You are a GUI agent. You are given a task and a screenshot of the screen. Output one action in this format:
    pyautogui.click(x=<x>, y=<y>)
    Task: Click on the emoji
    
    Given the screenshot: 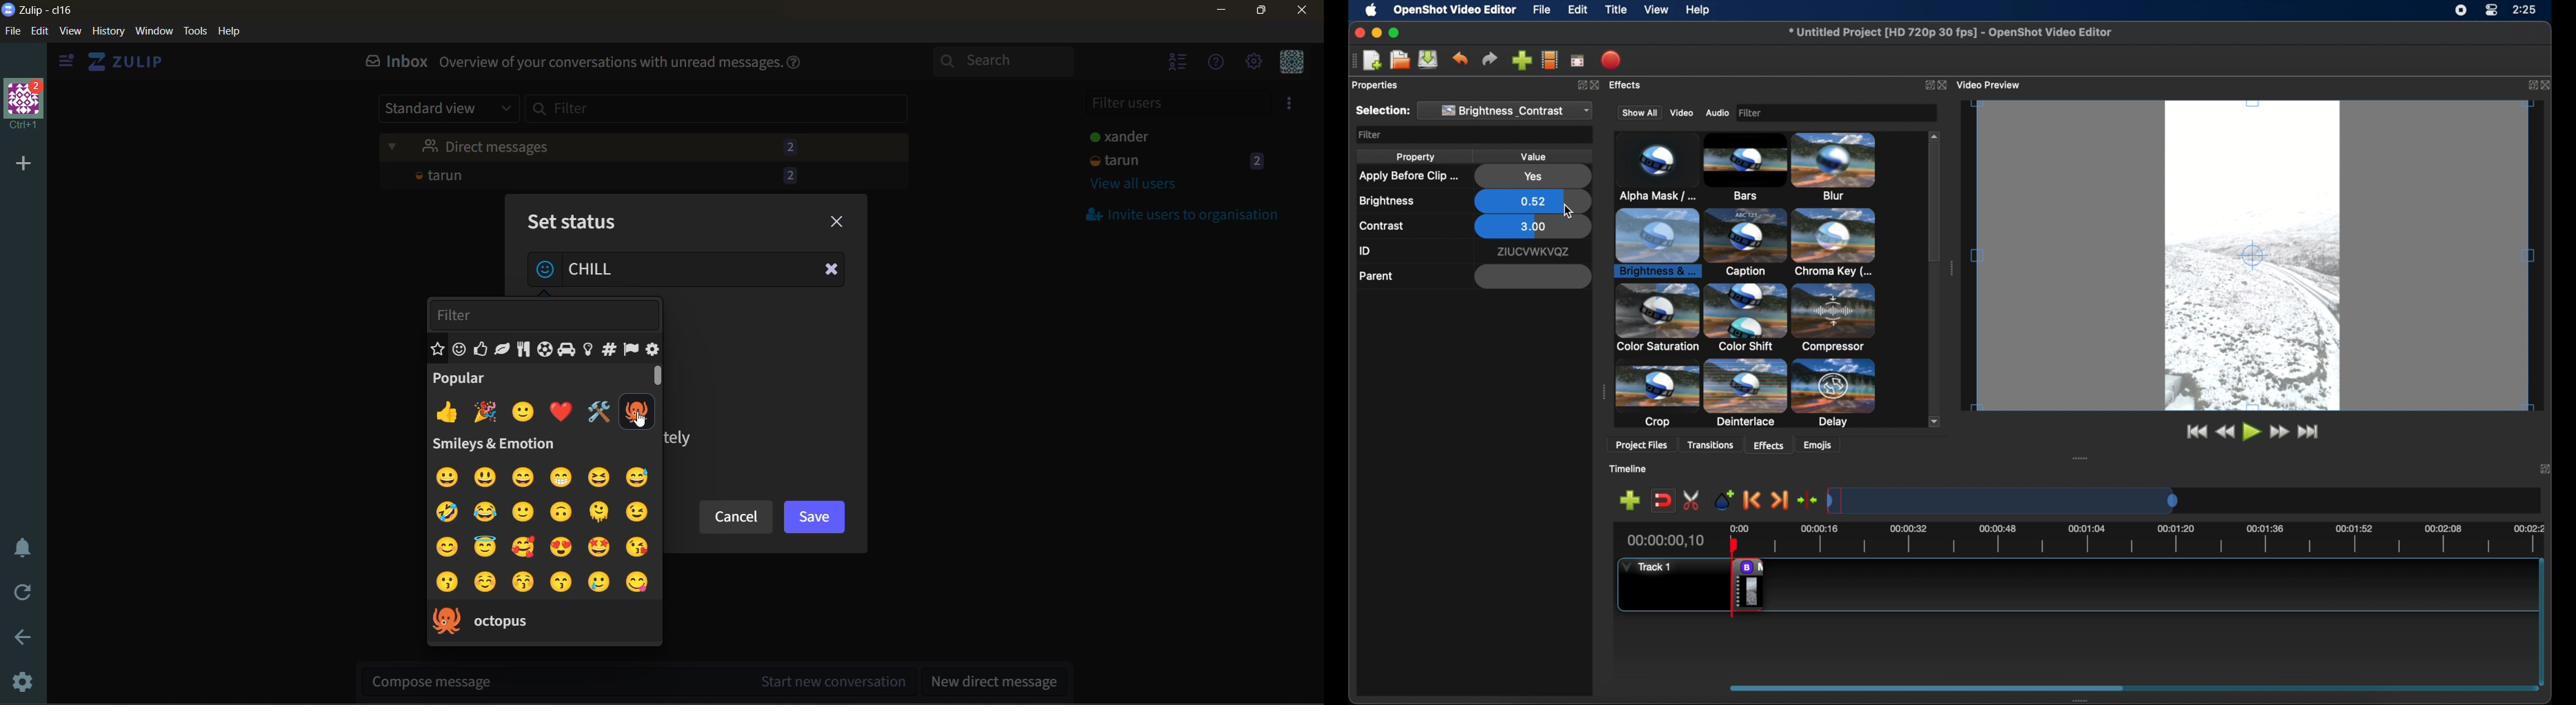 What is the action you would take?
    pyautogui.click(x=637, y=411)
    